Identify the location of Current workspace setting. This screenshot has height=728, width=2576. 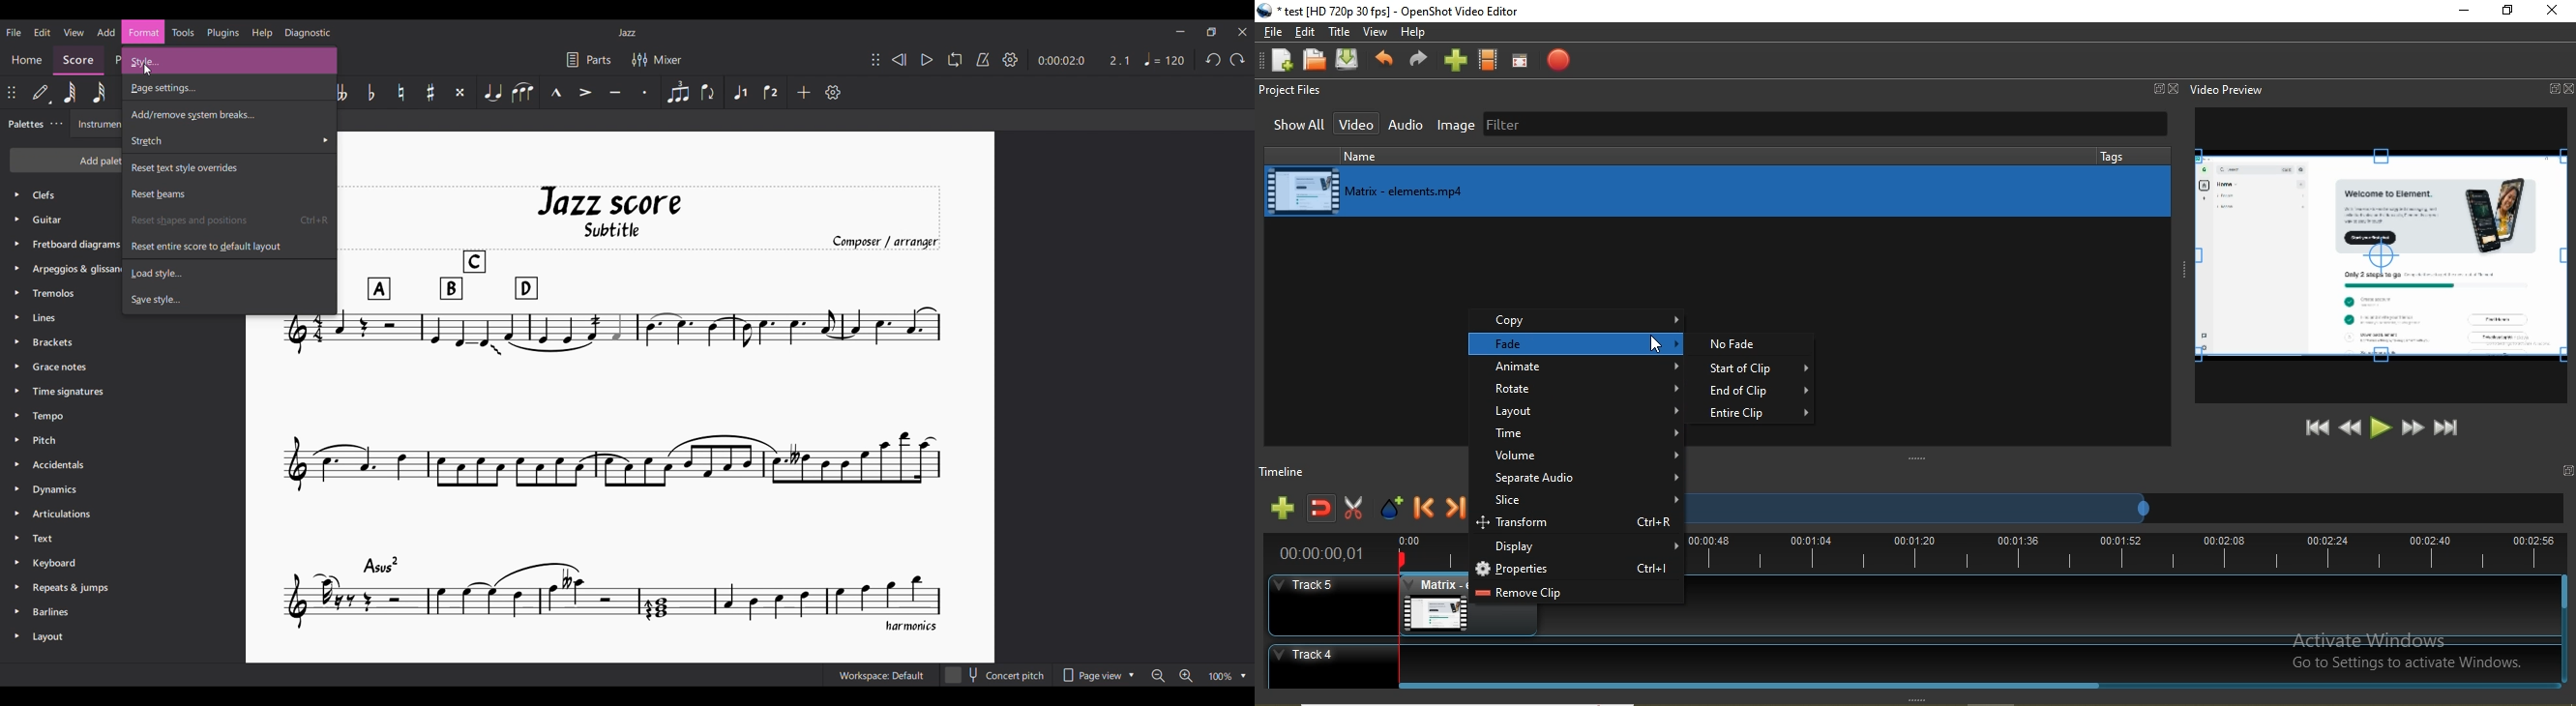
(882, 675).